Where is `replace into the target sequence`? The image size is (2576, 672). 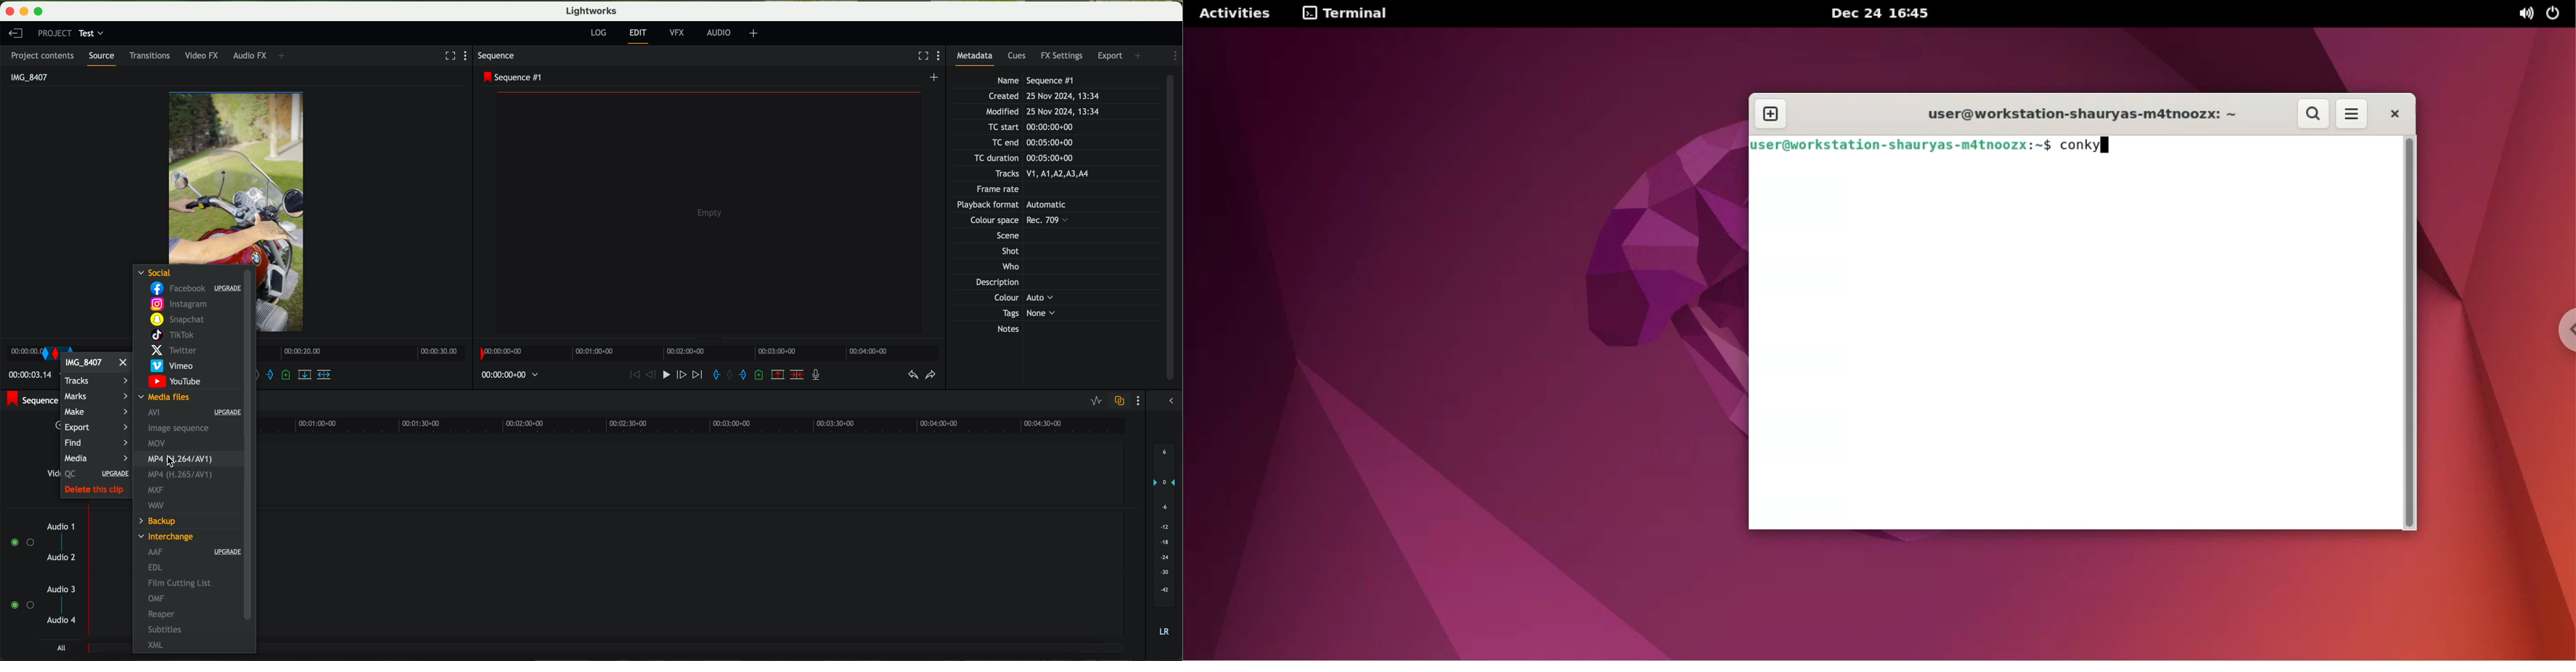 replace into the target sequence is located at coordinates (307, 378).